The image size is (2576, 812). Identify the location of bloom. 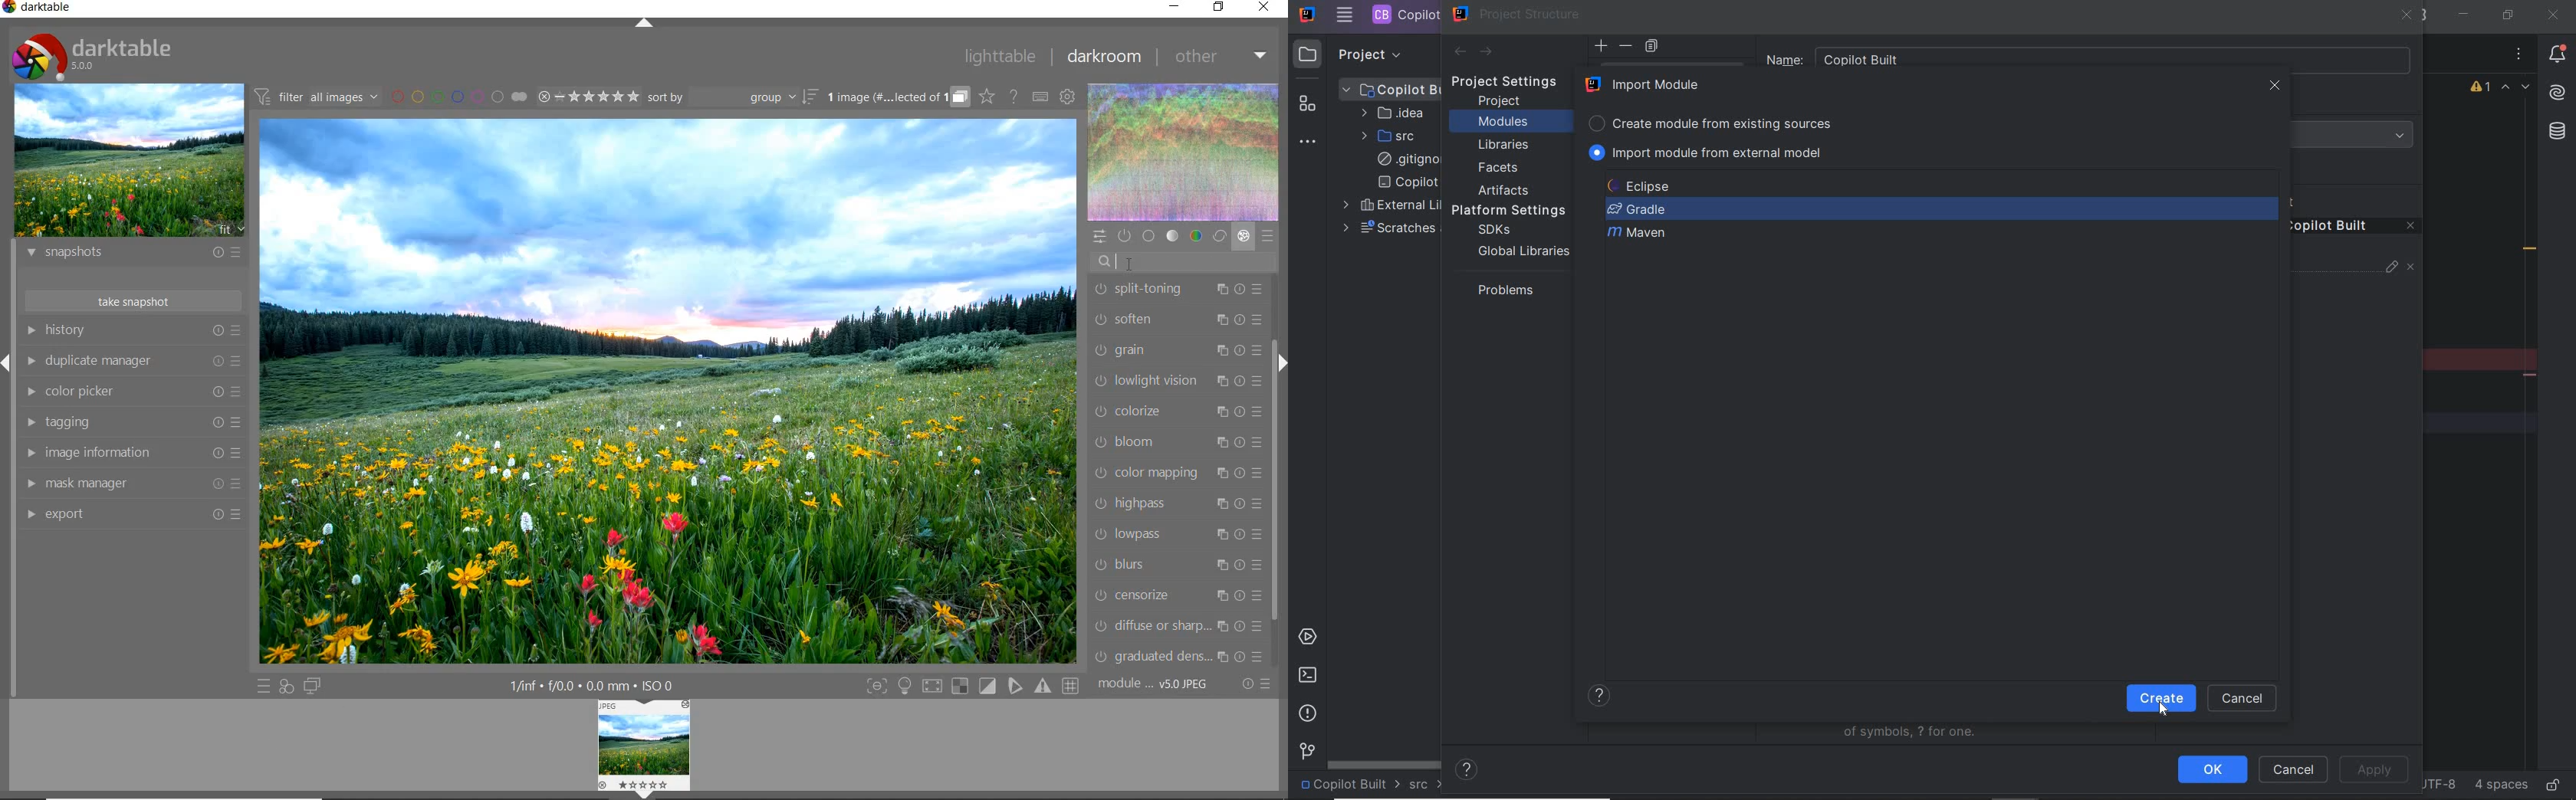
(1175, 441).